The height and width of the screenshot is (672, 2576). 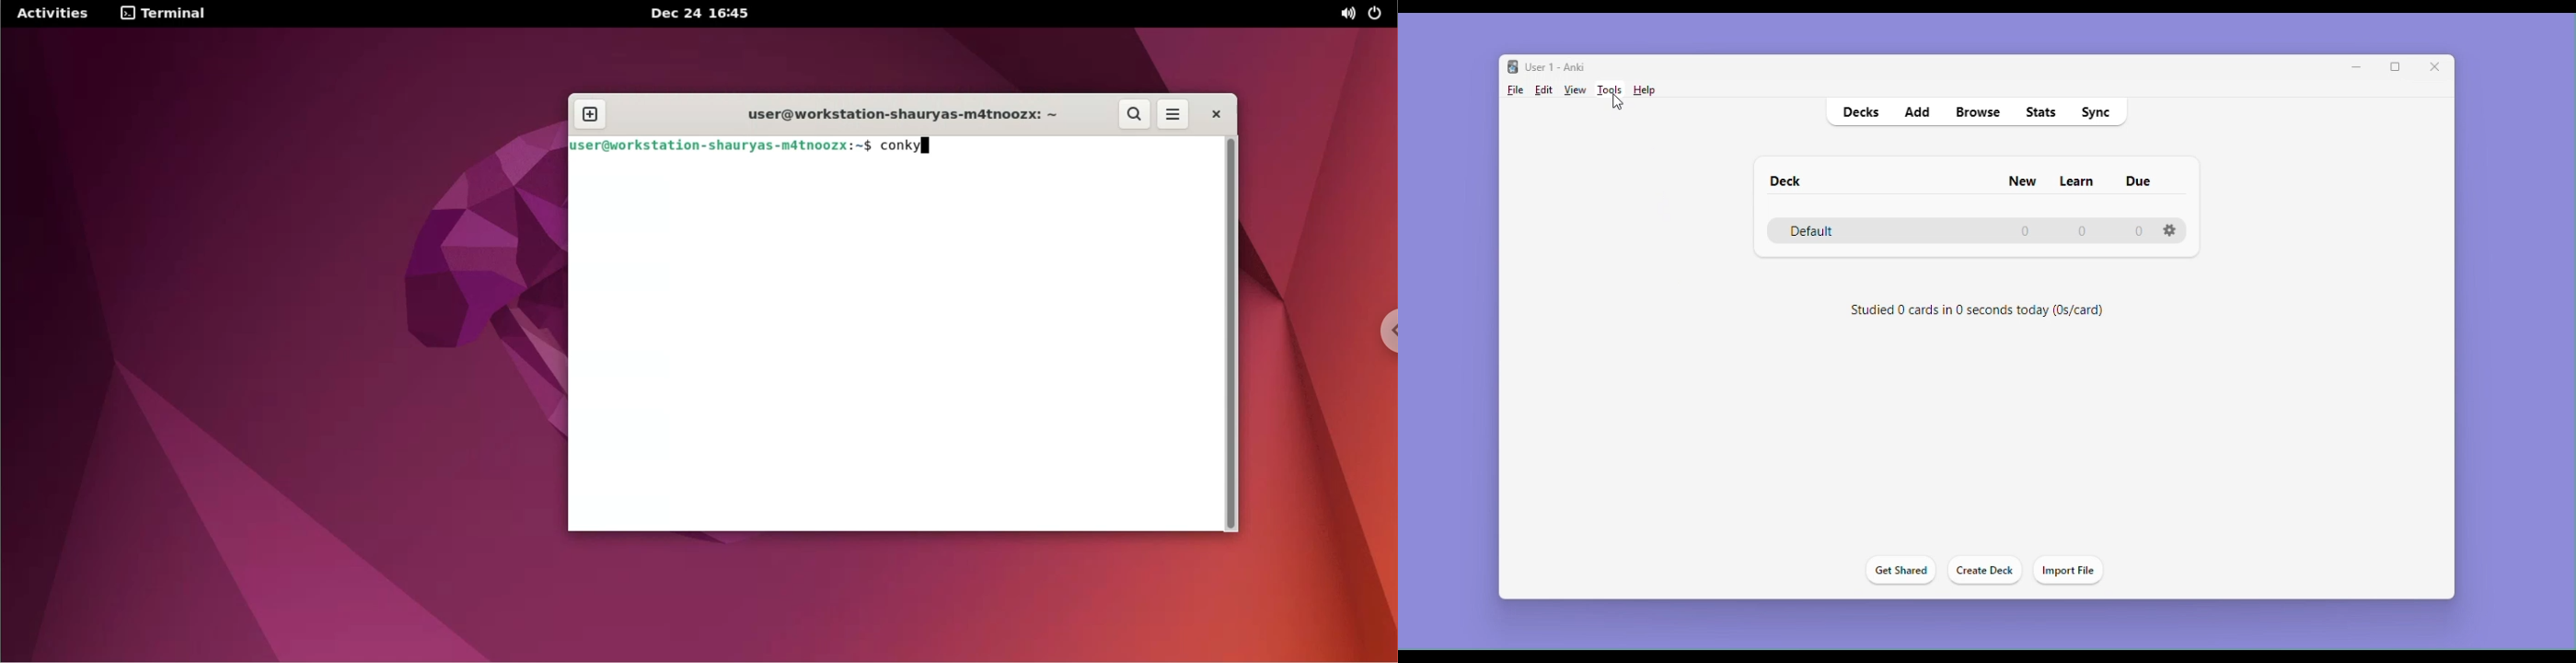 What do you see at coordinates (1981, 112) in the screenshot?
I see `Browse` at bounding box center [1981, 112].